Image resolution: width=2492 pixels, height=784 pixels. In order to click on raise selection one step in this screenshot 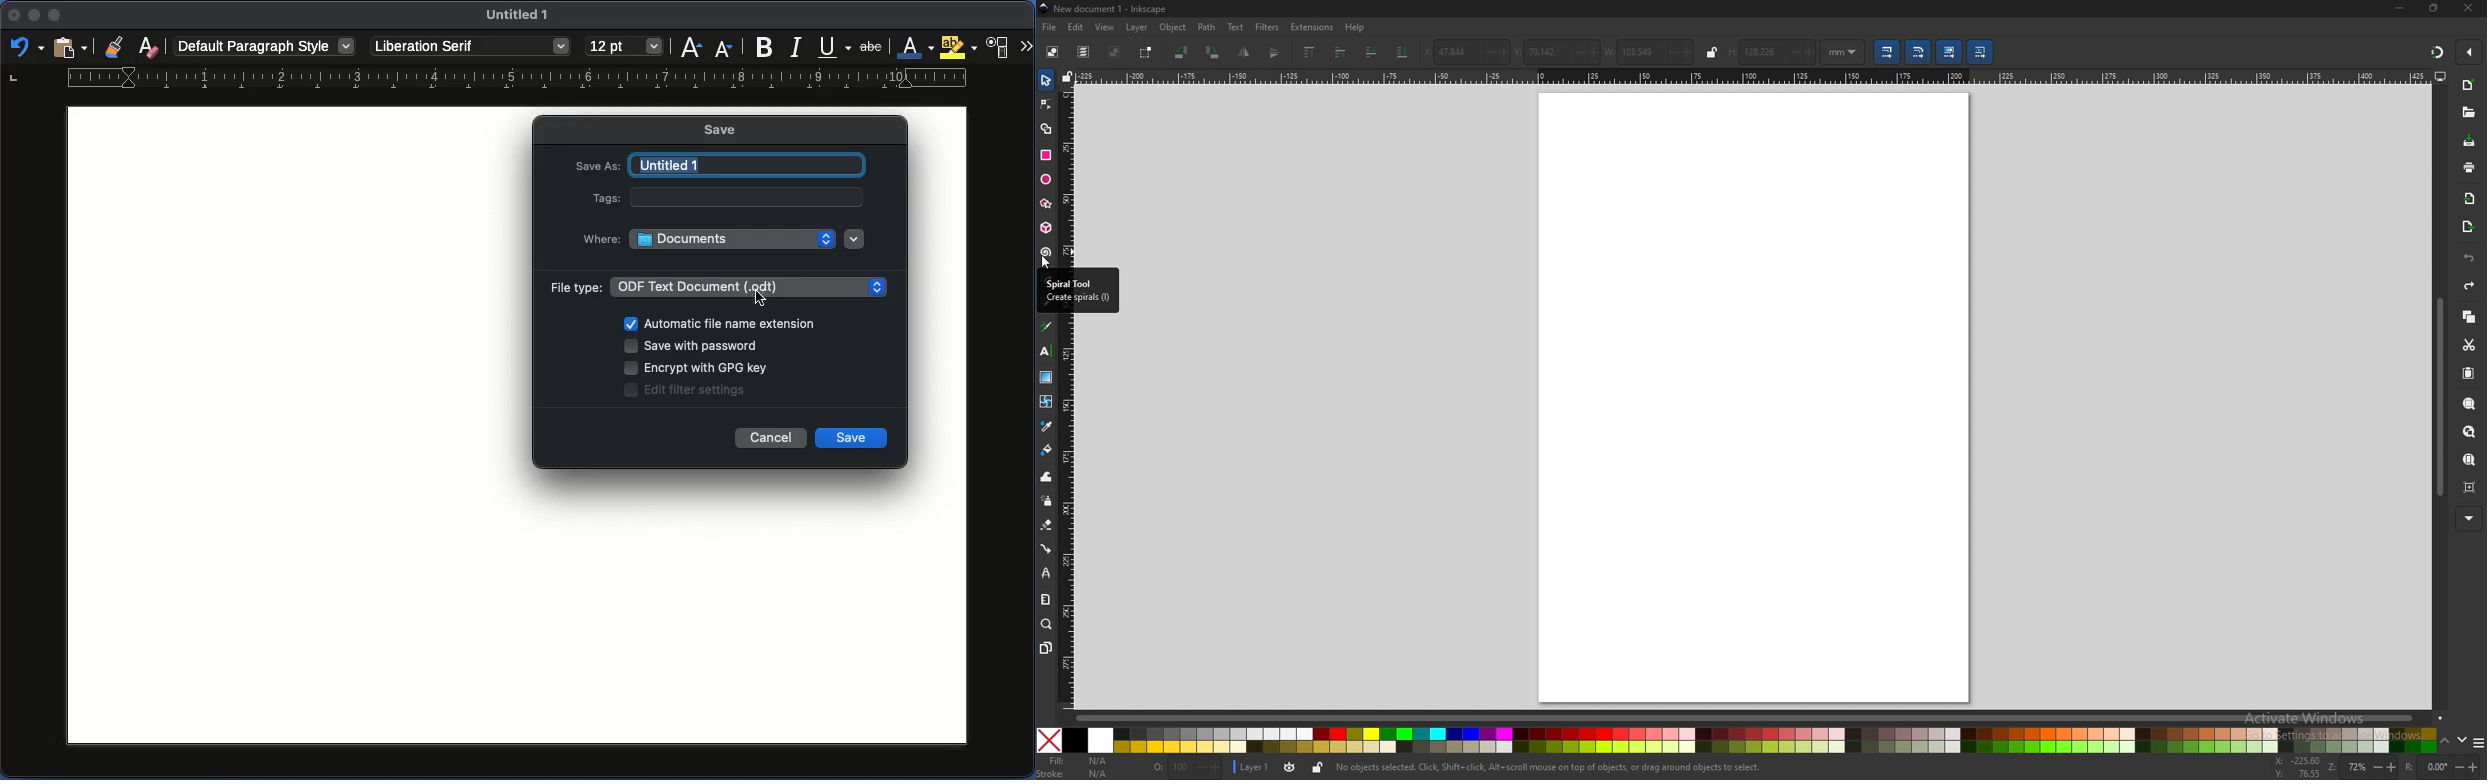, I will do `click(1342, 52)`.